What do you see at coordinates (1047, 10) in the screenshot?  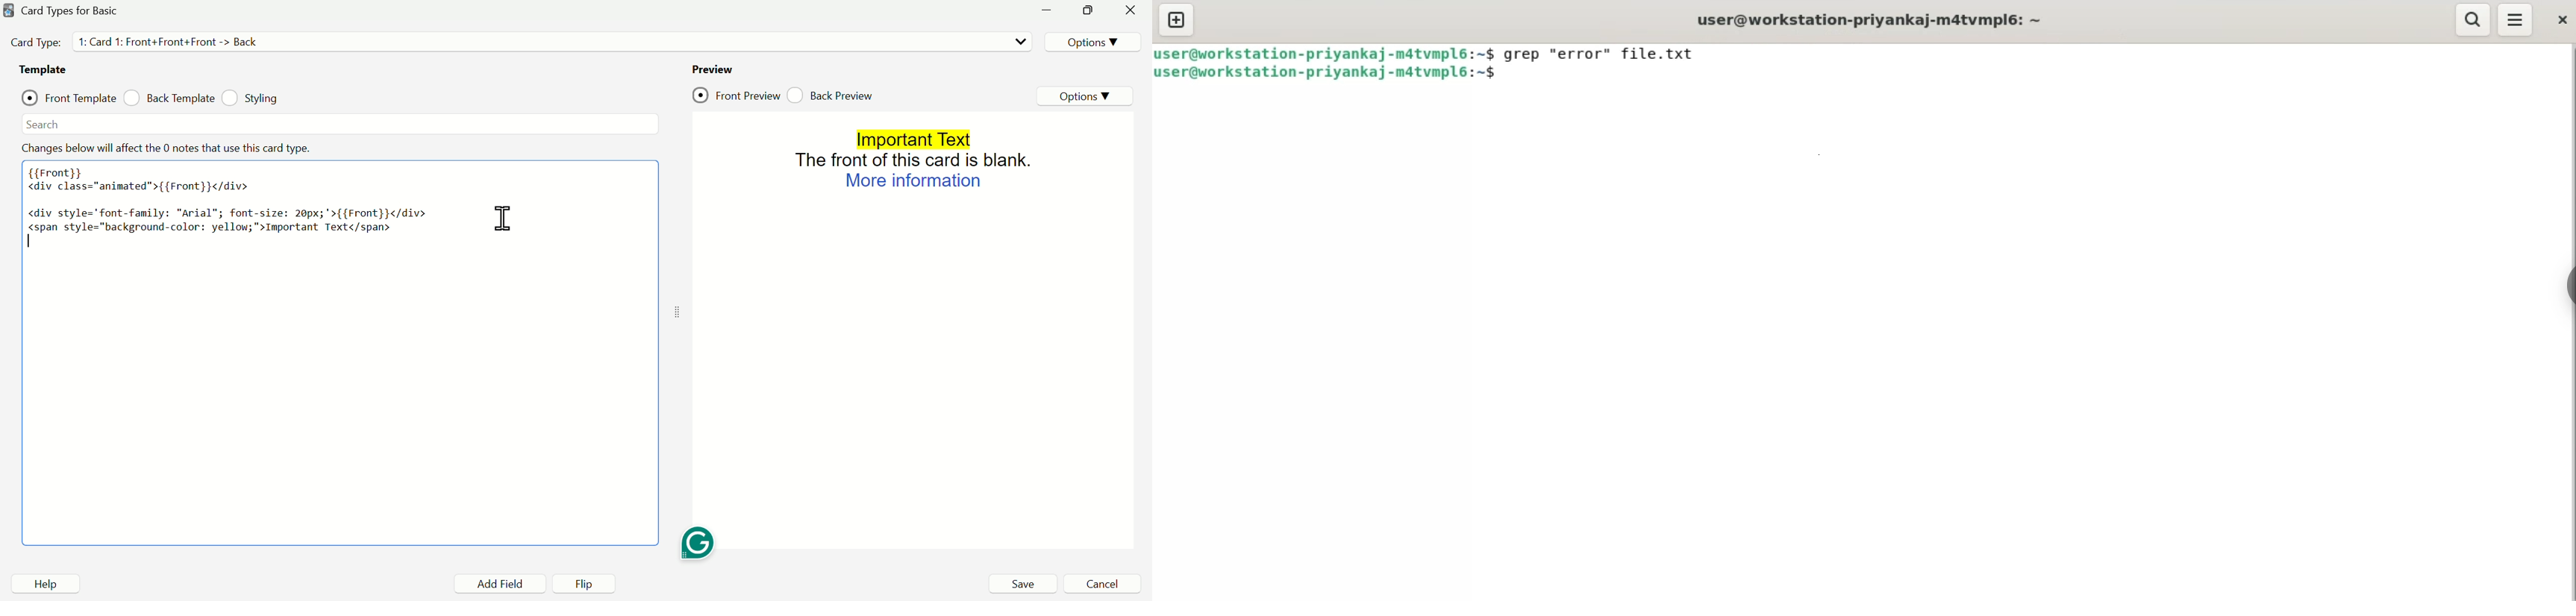 I see `Minimize` at bounding box center [1047, 10].